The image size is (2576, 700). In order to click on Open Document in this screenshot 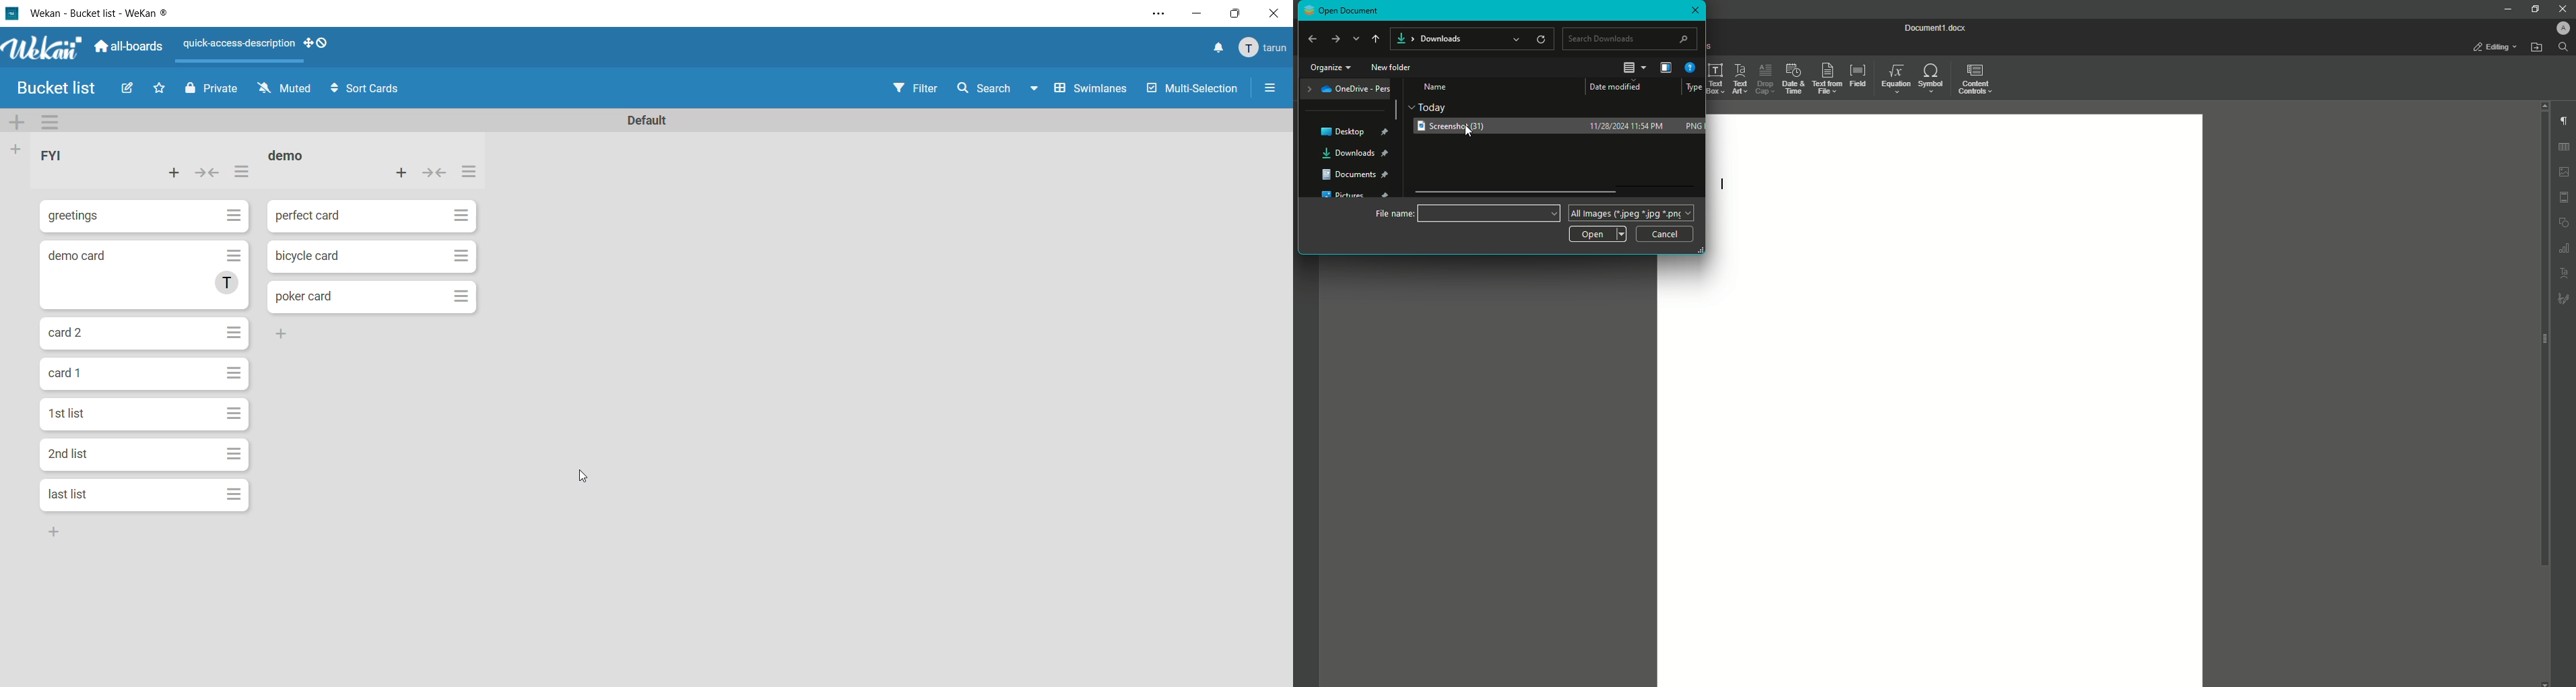, I will do `click(1343, 11)`.